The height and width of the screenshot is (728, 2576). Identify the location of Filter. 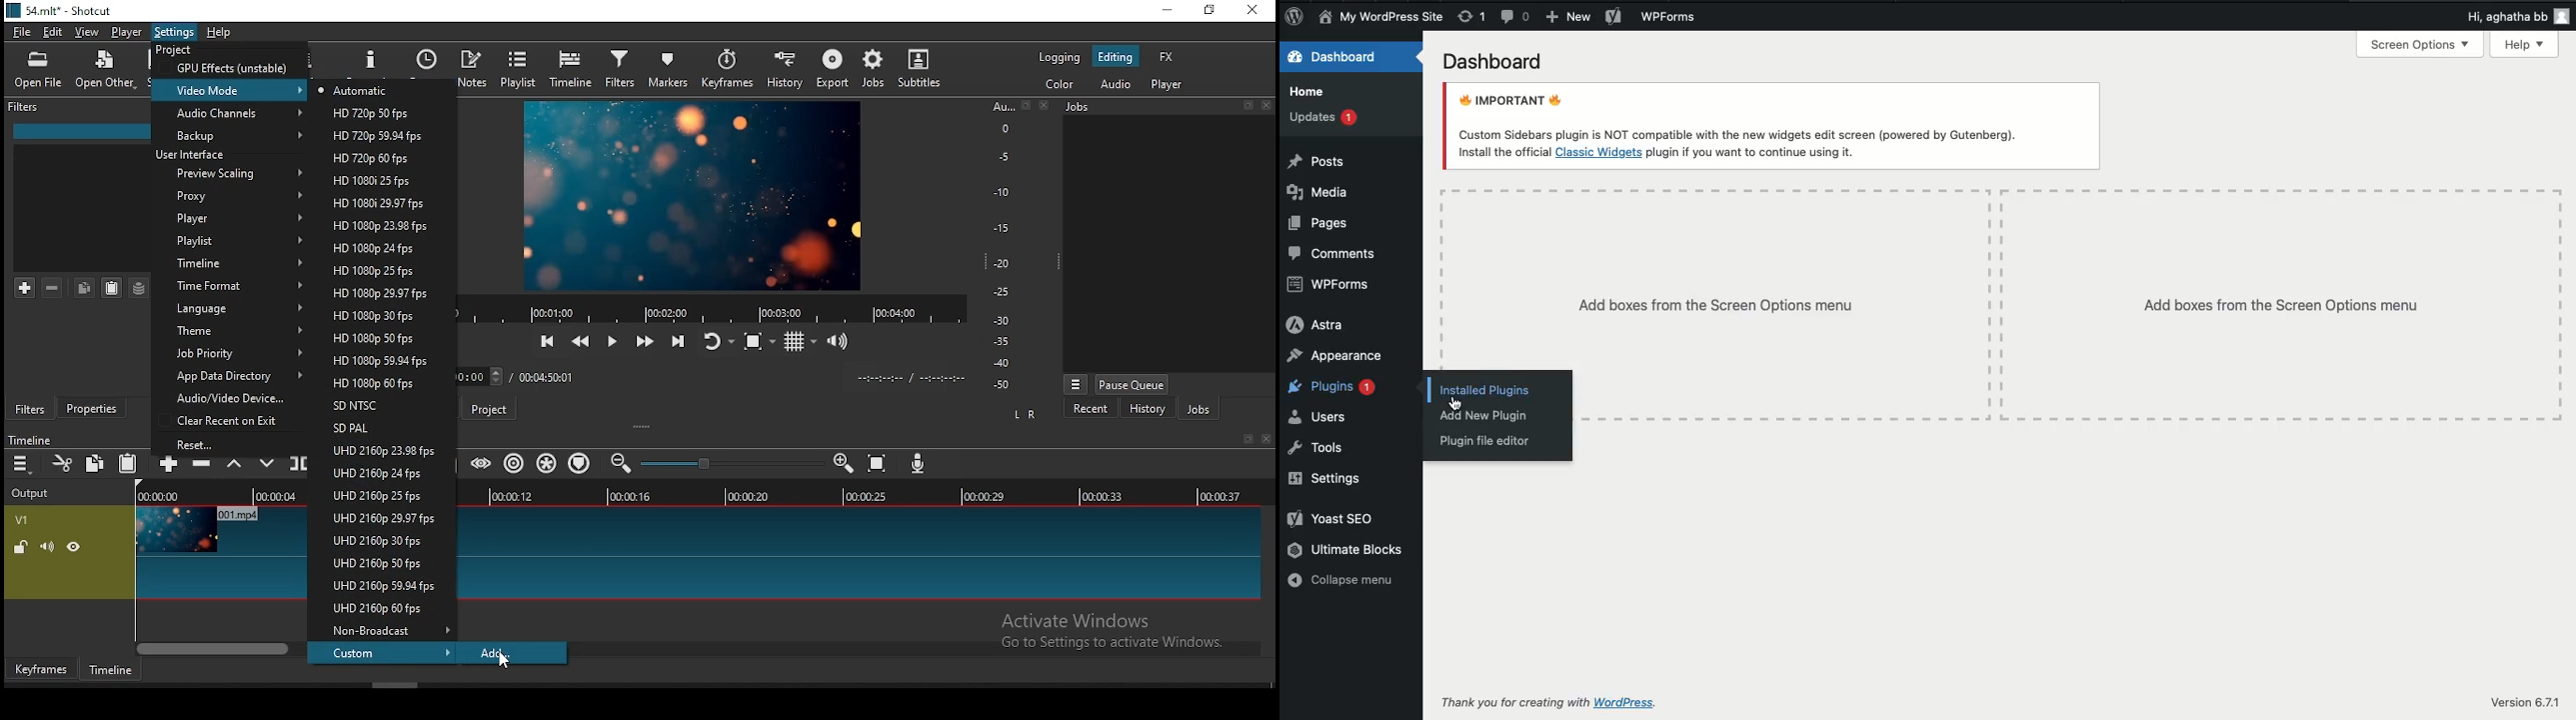
(26, 107).